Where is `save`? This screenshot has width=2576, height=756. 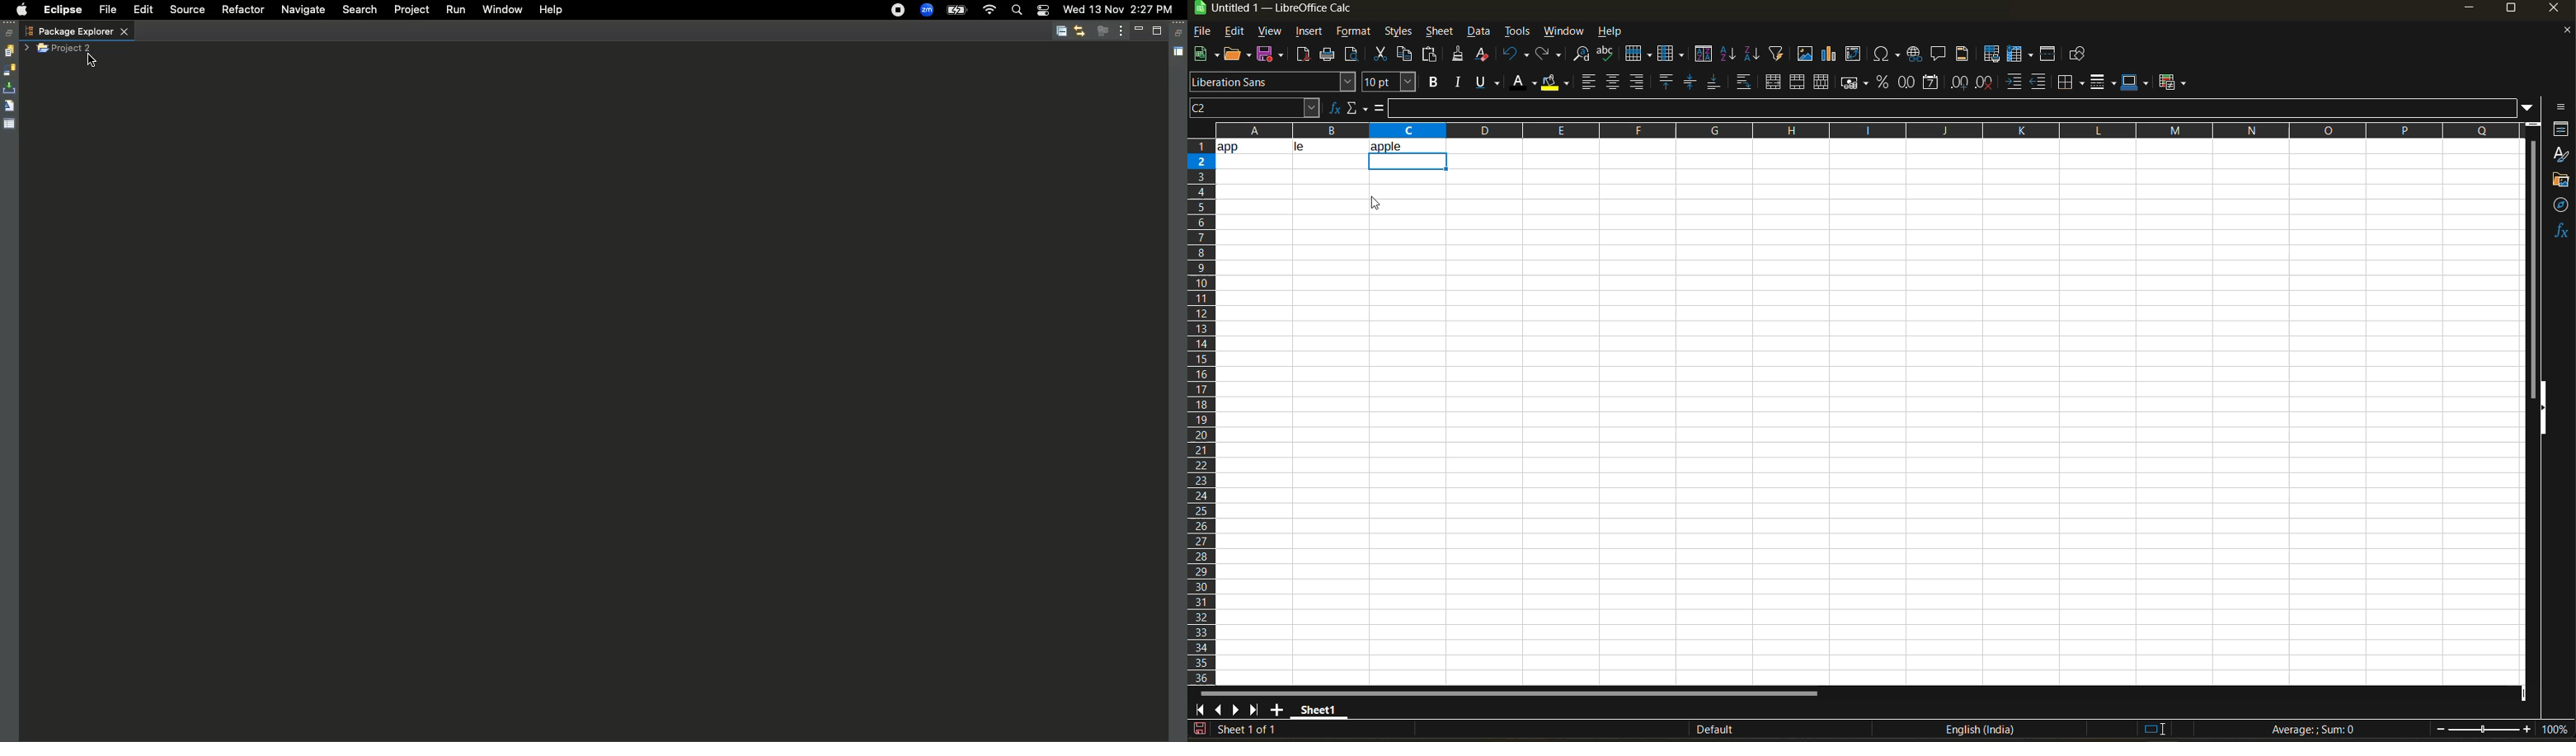 save is located at coordinates (1273, 53).